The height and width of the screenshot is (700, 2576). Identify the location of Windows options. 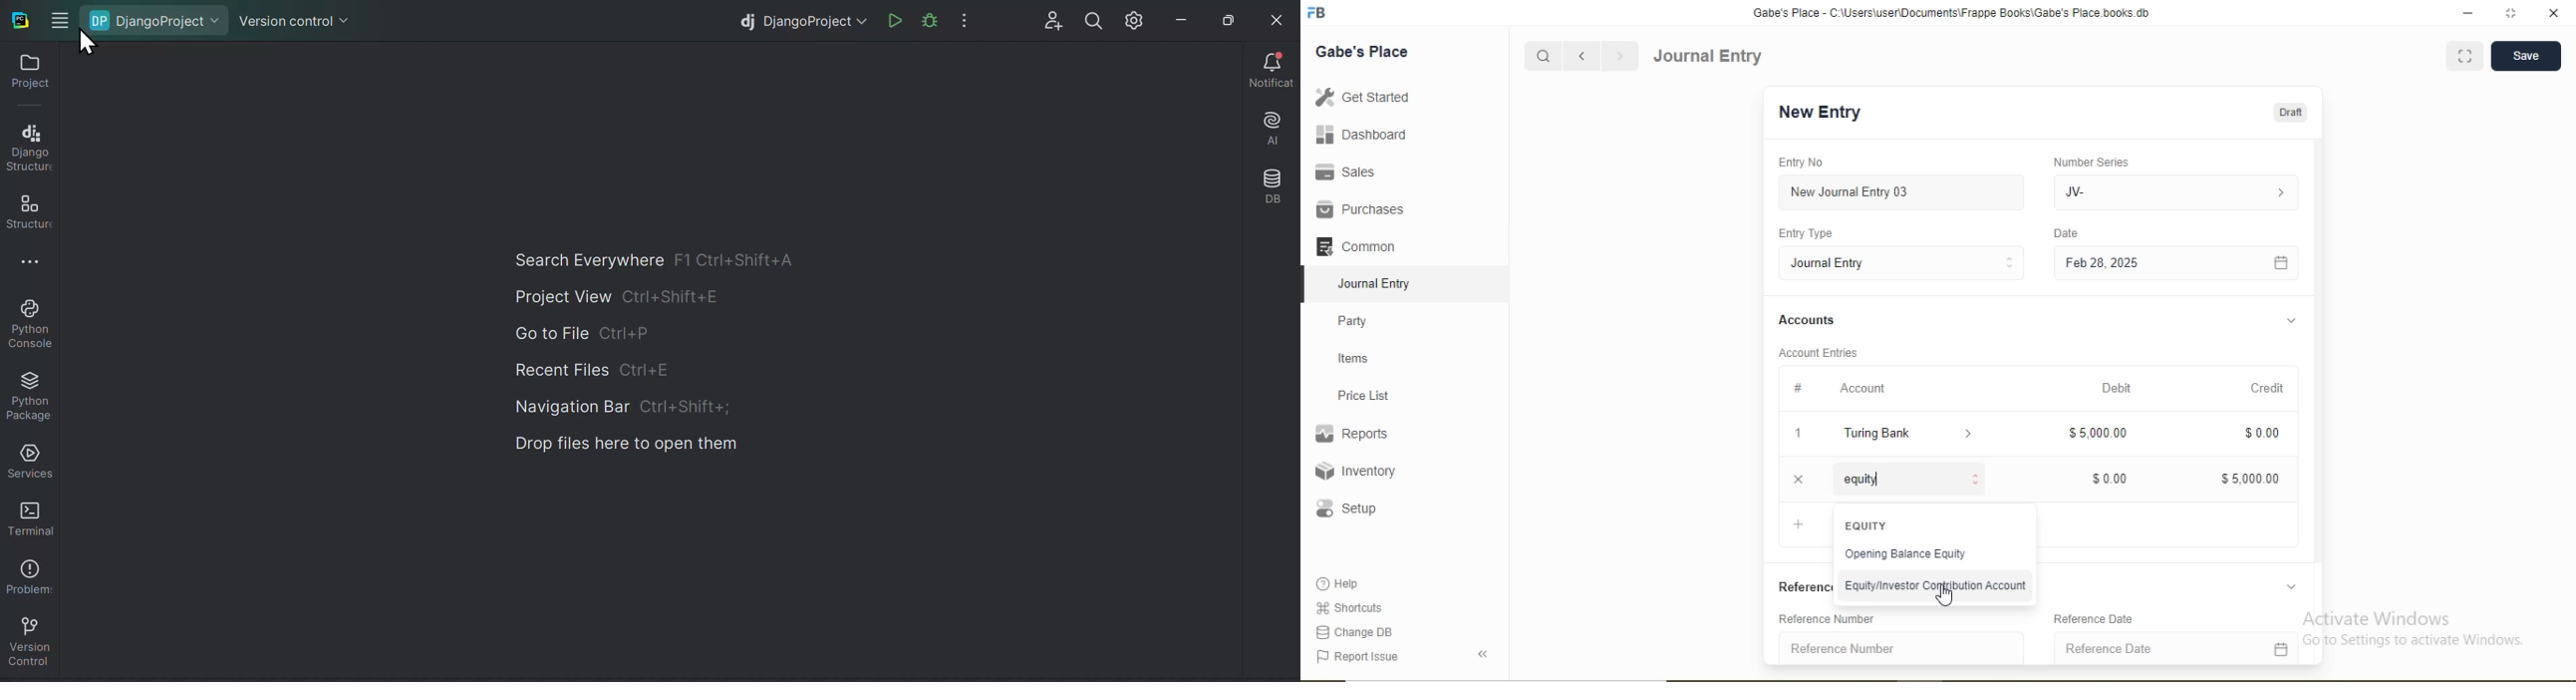
(65, 24).